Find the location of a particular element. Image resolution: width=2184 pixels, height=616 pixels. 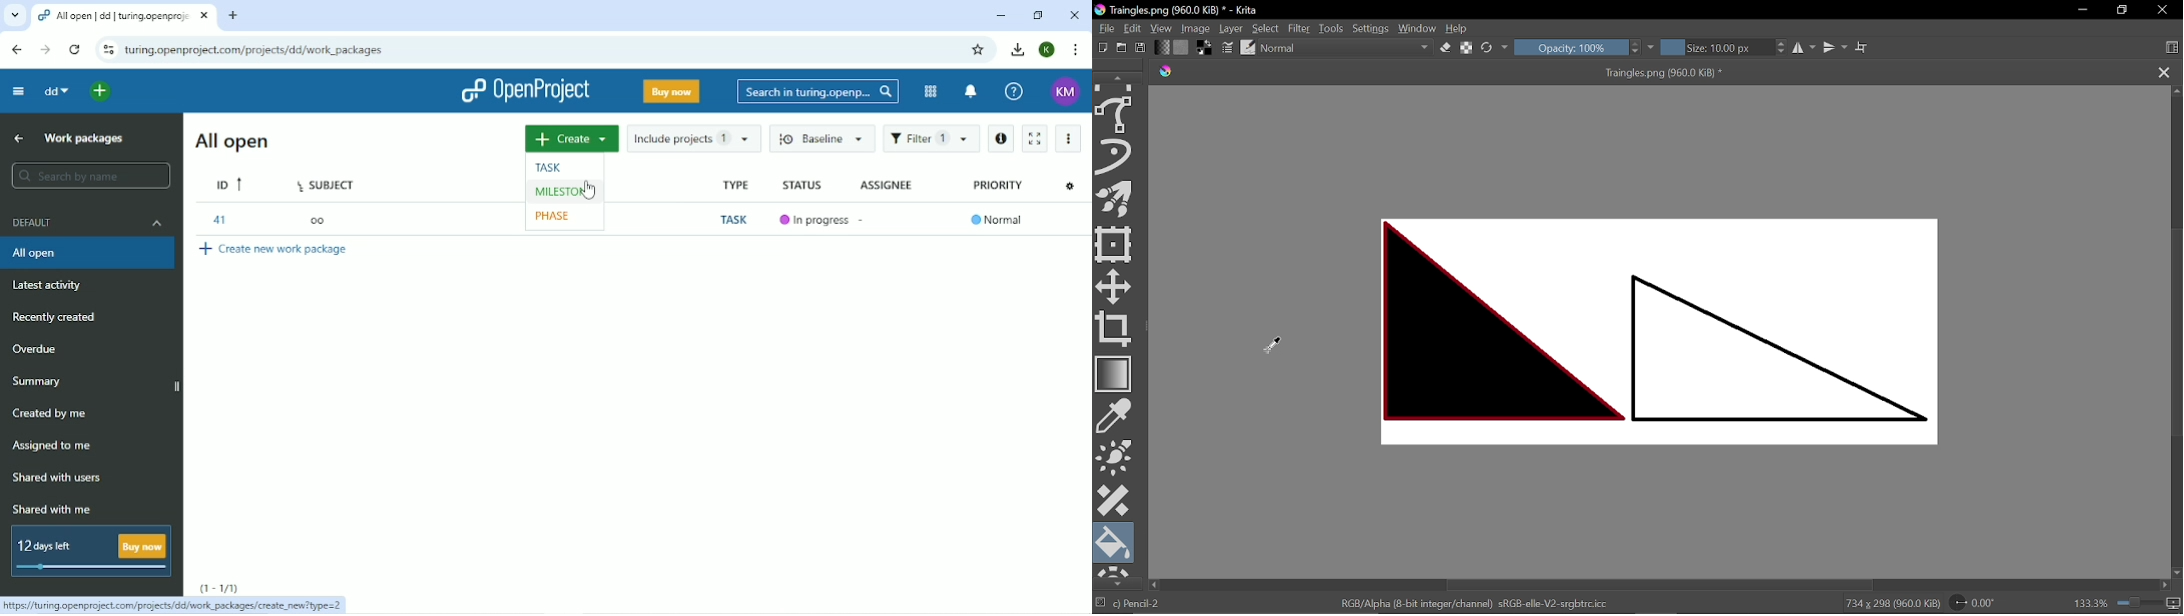

Triangles.png (960.0 KiB) is located at coordinates (1670, 74).